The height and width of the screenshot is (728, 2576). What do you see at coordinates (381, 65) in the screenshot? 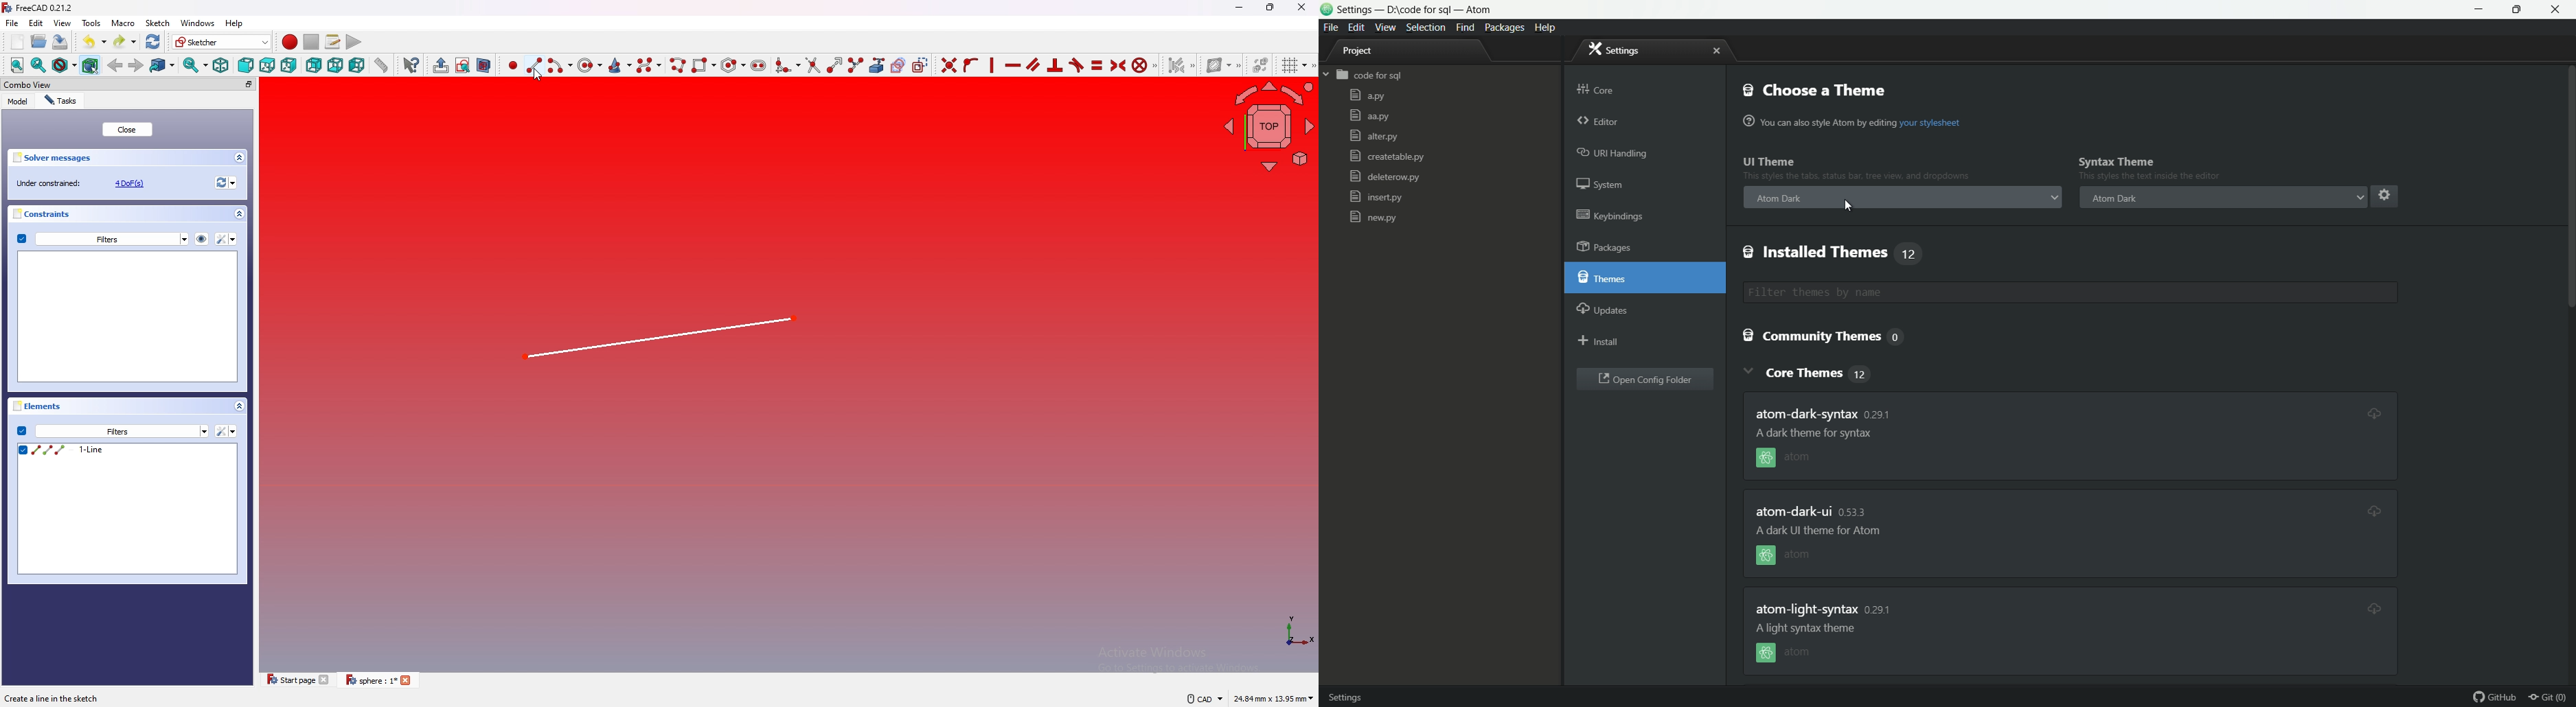
I see `Measure distance` at bounding box center [381, 65].